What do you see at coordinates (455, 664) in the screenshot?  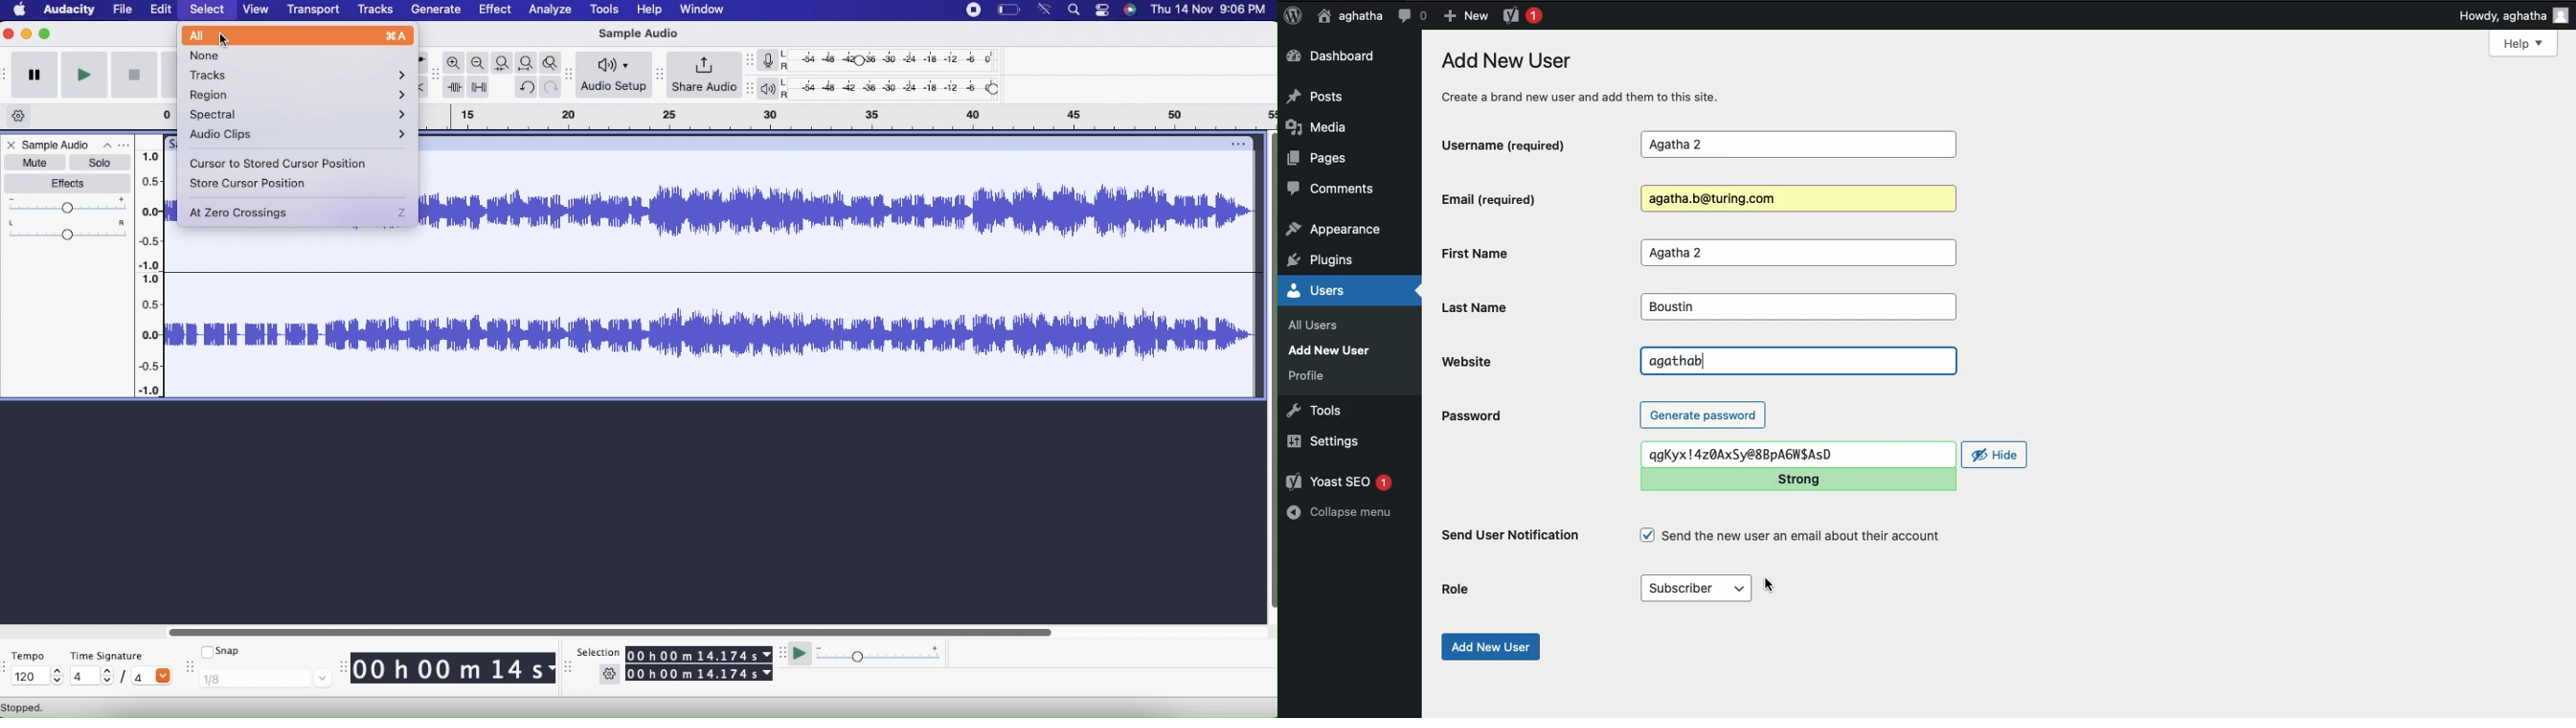 I see `00 h 00 m 14 s` at bounding box center [455, 664].